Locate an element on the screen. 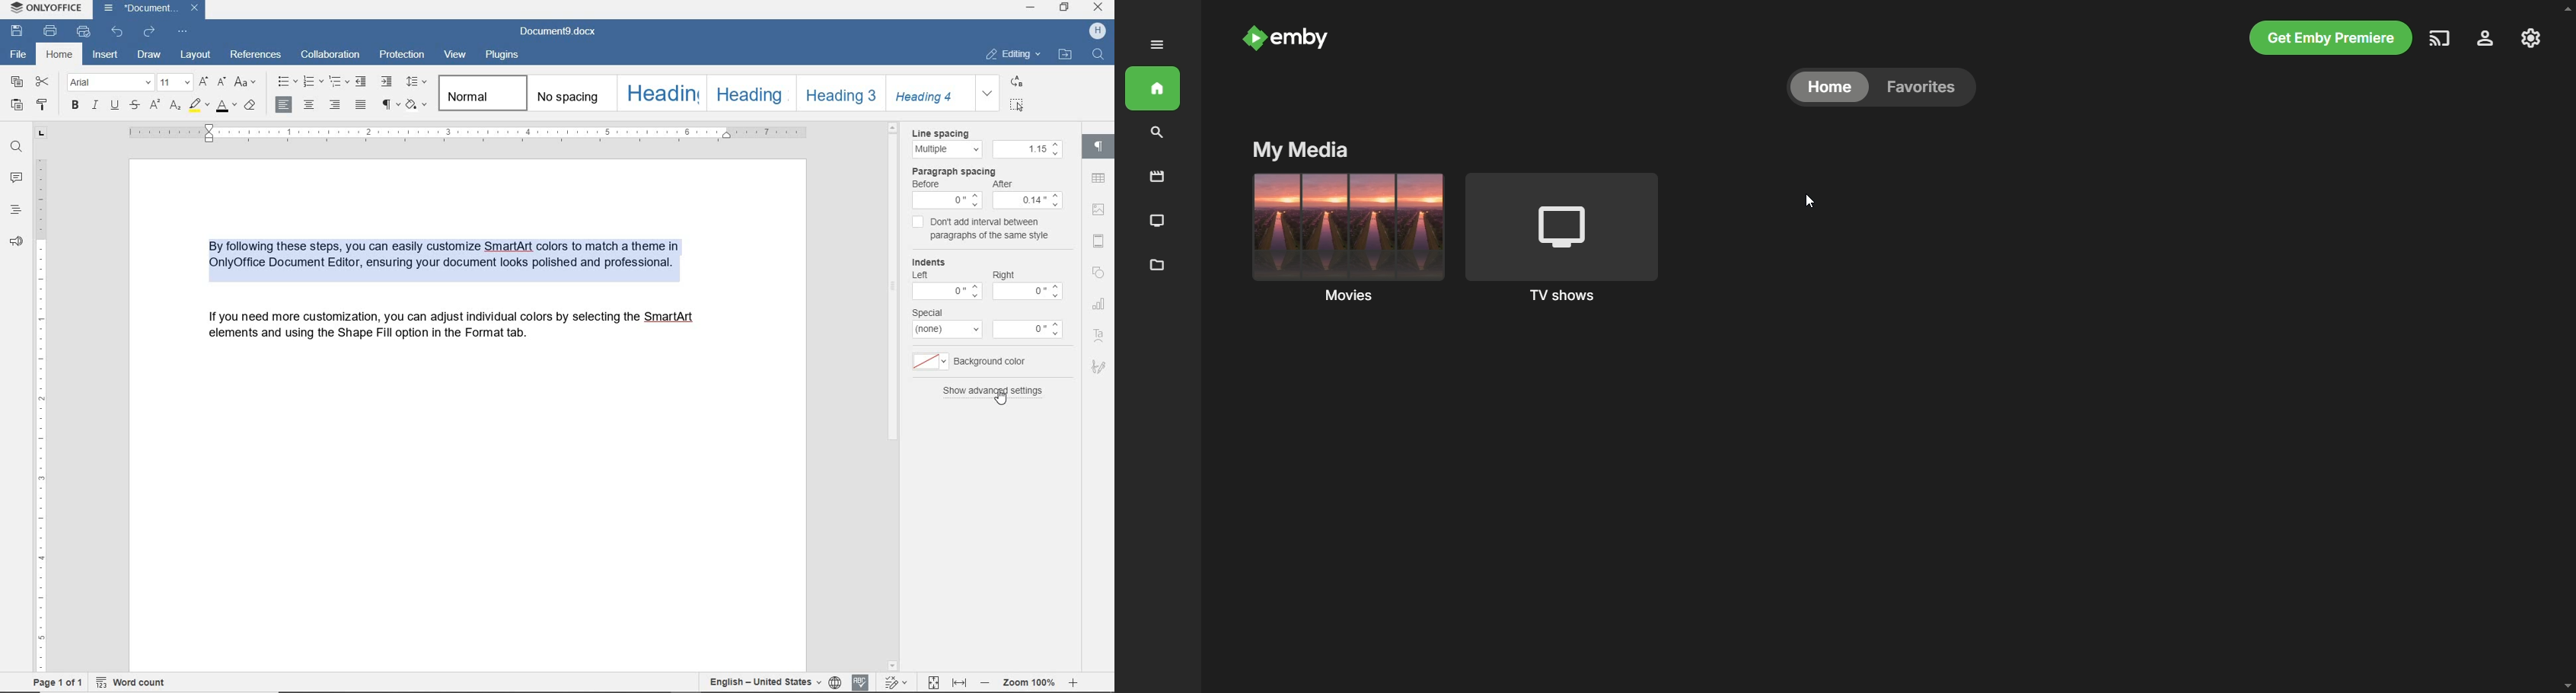  cursor is located at coordinates (1011, 406).